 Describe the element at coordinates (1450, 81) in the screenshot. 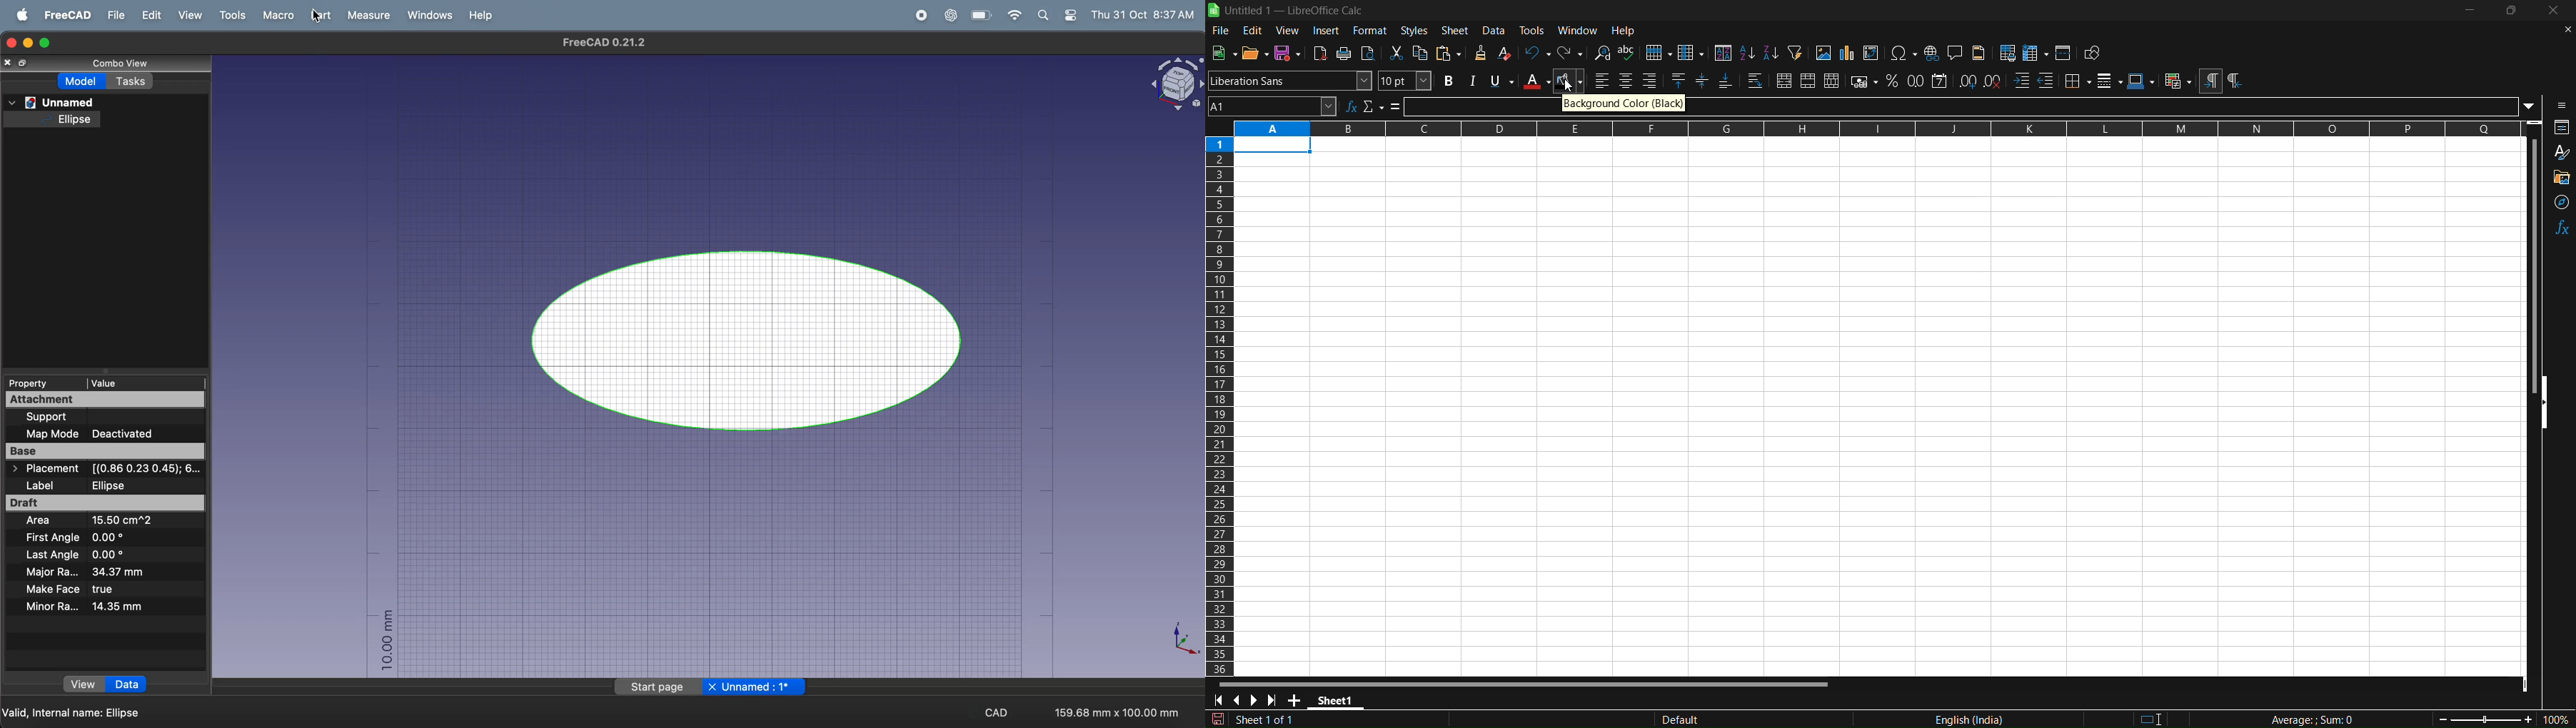

I see `bold` at that location.